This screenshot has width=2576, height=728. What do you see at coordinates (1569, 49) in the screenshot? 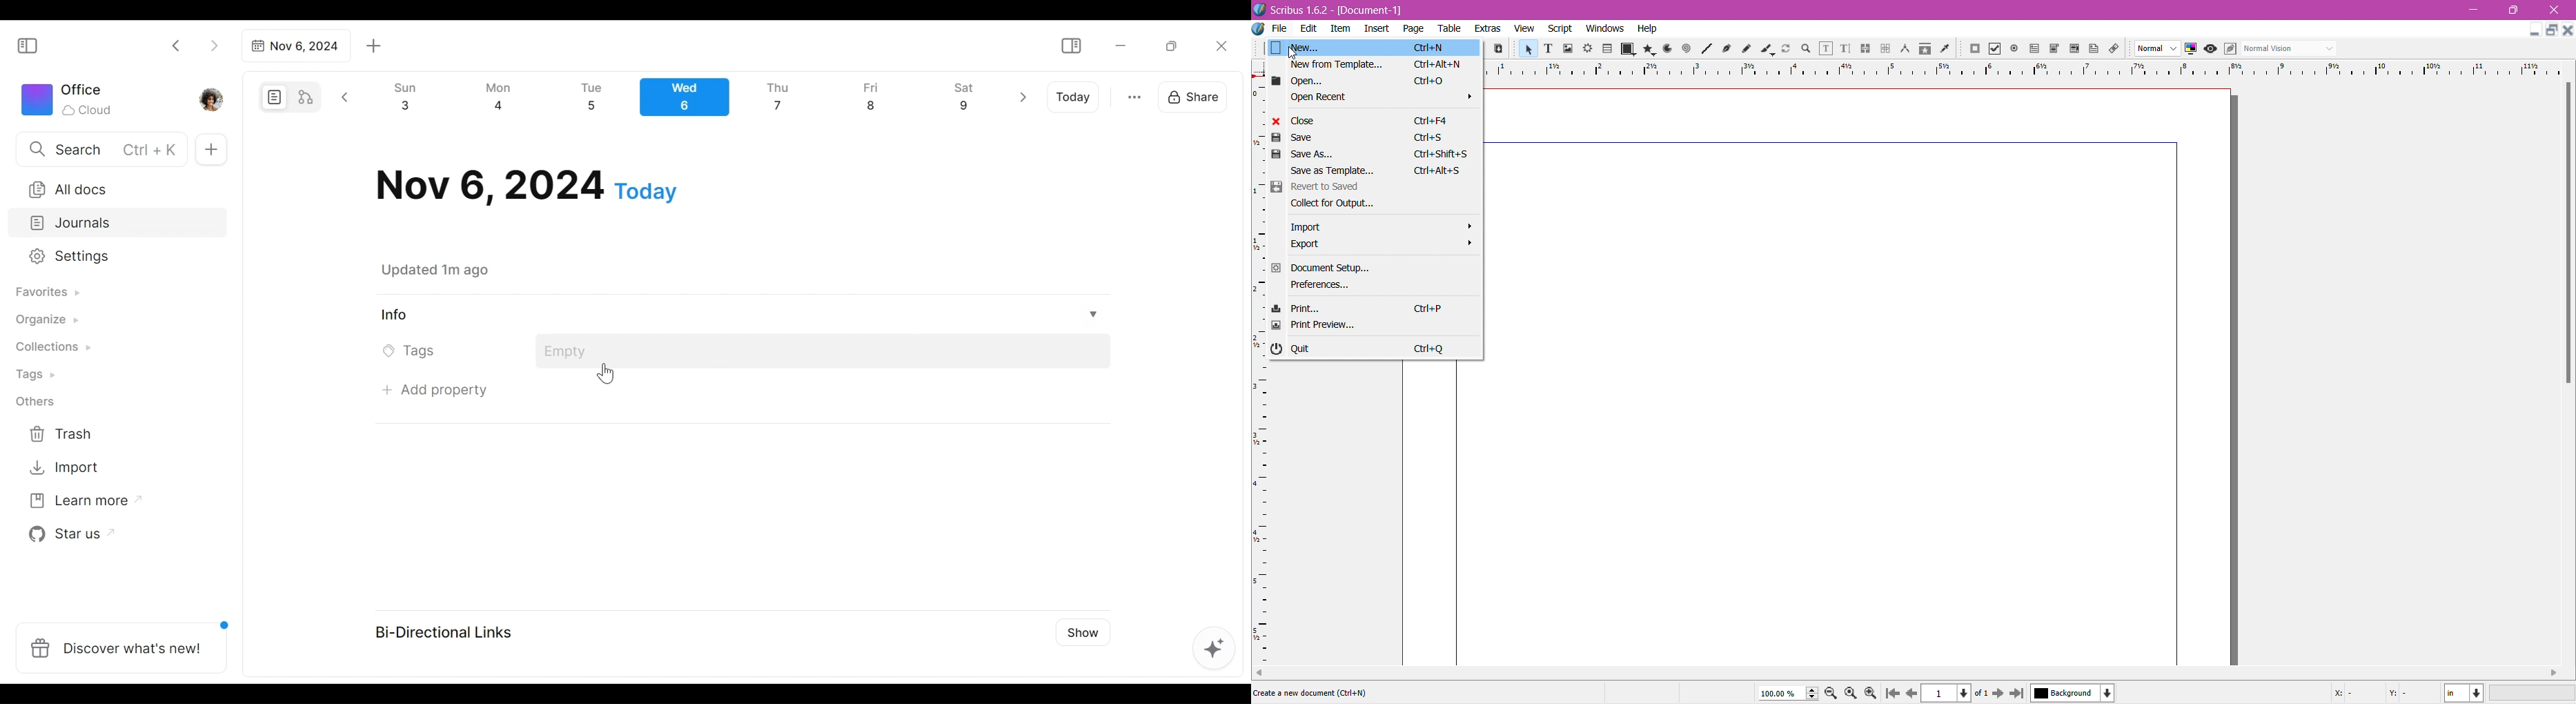
I see `add image` at bounding box center [1569, 49].